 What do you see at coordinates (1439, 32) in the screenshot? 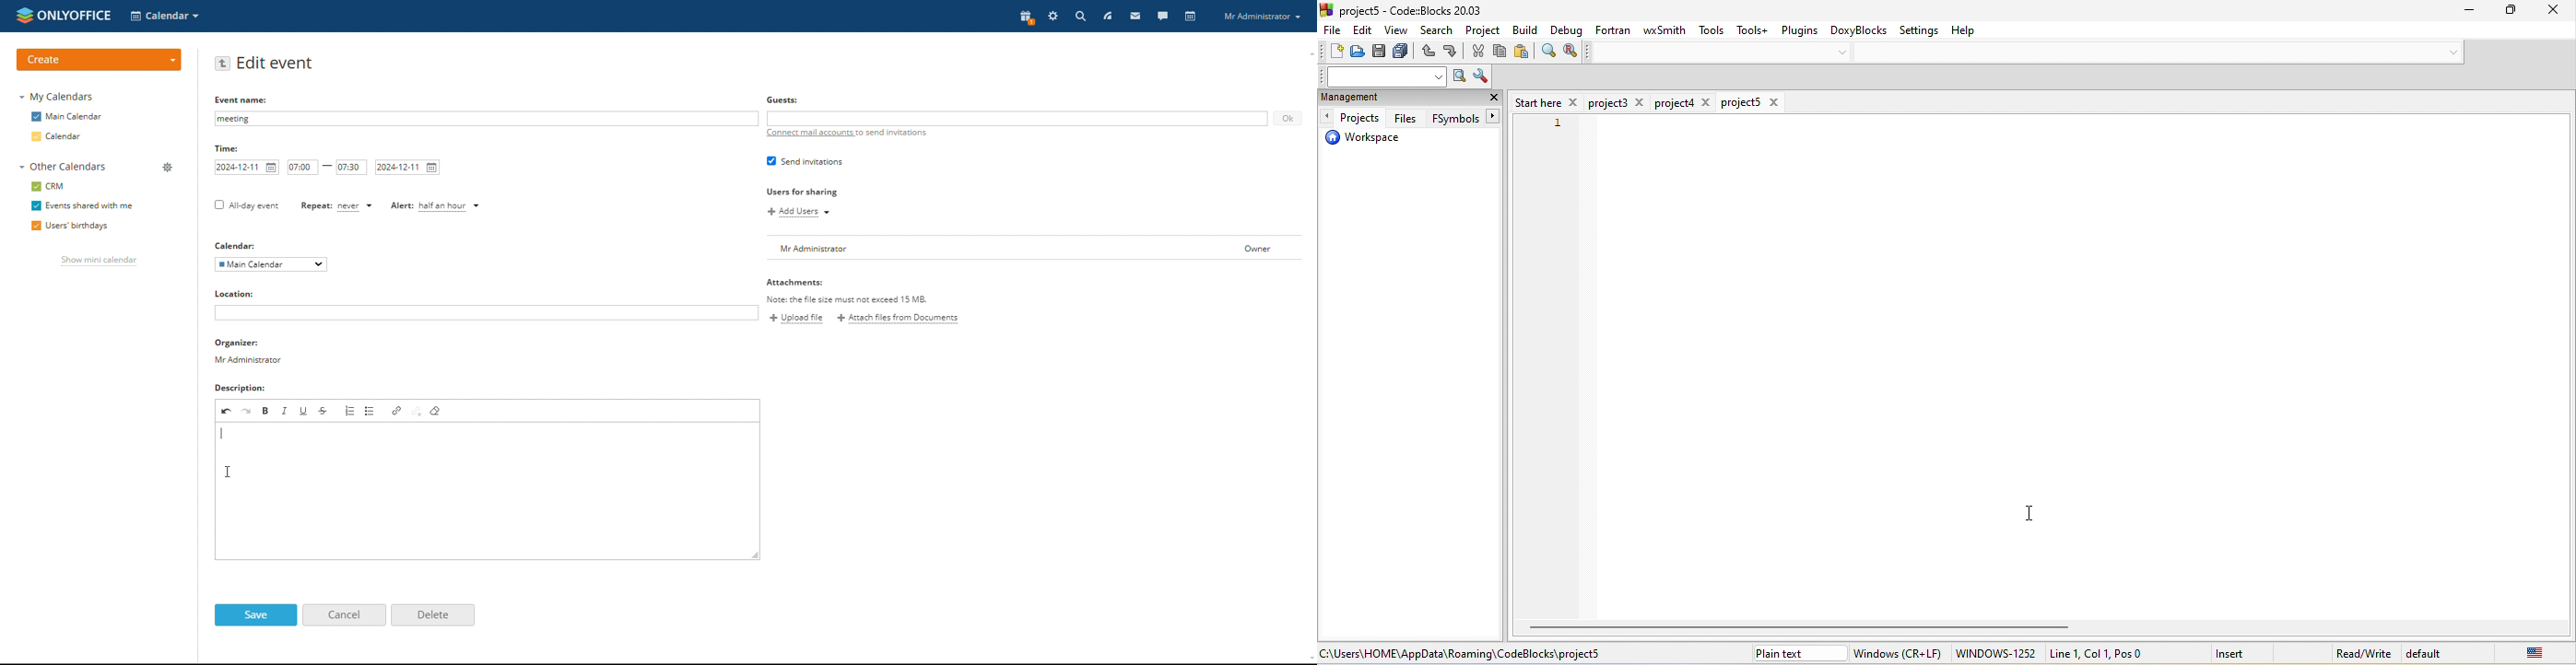
I see `search` at bounding box center [1439, 32].